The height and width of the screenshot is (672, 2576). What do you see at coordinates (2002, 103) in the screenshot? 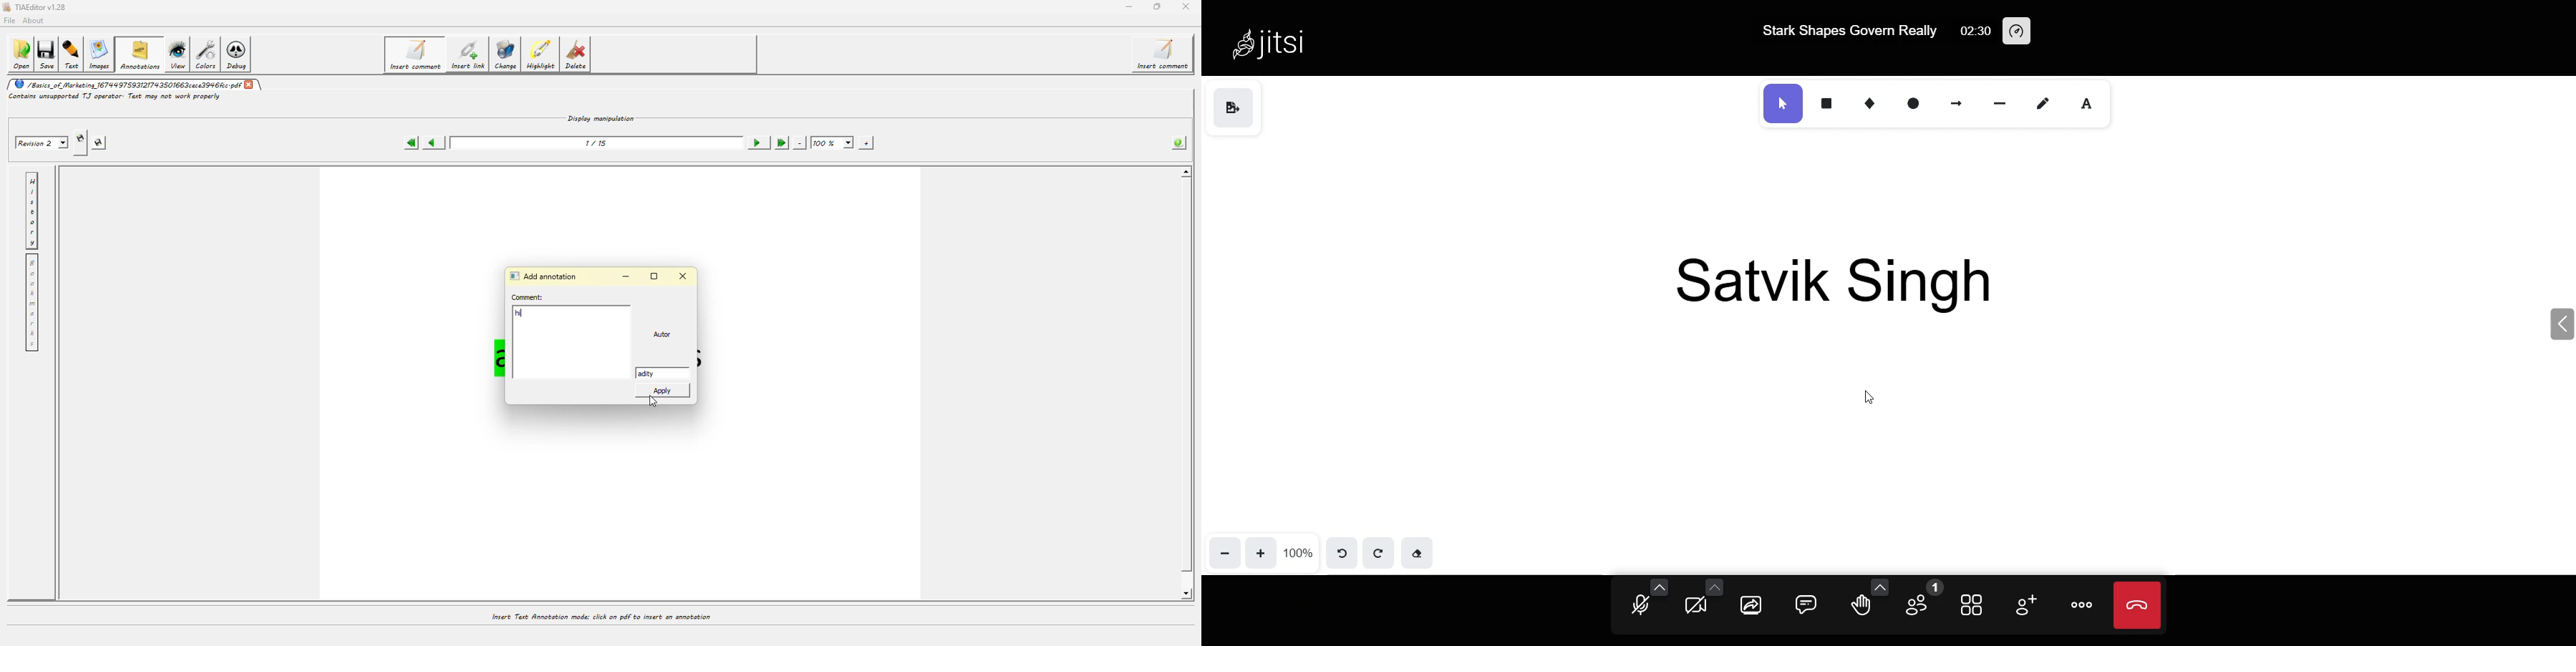
I see `line` at bounding box center [2002, 103].